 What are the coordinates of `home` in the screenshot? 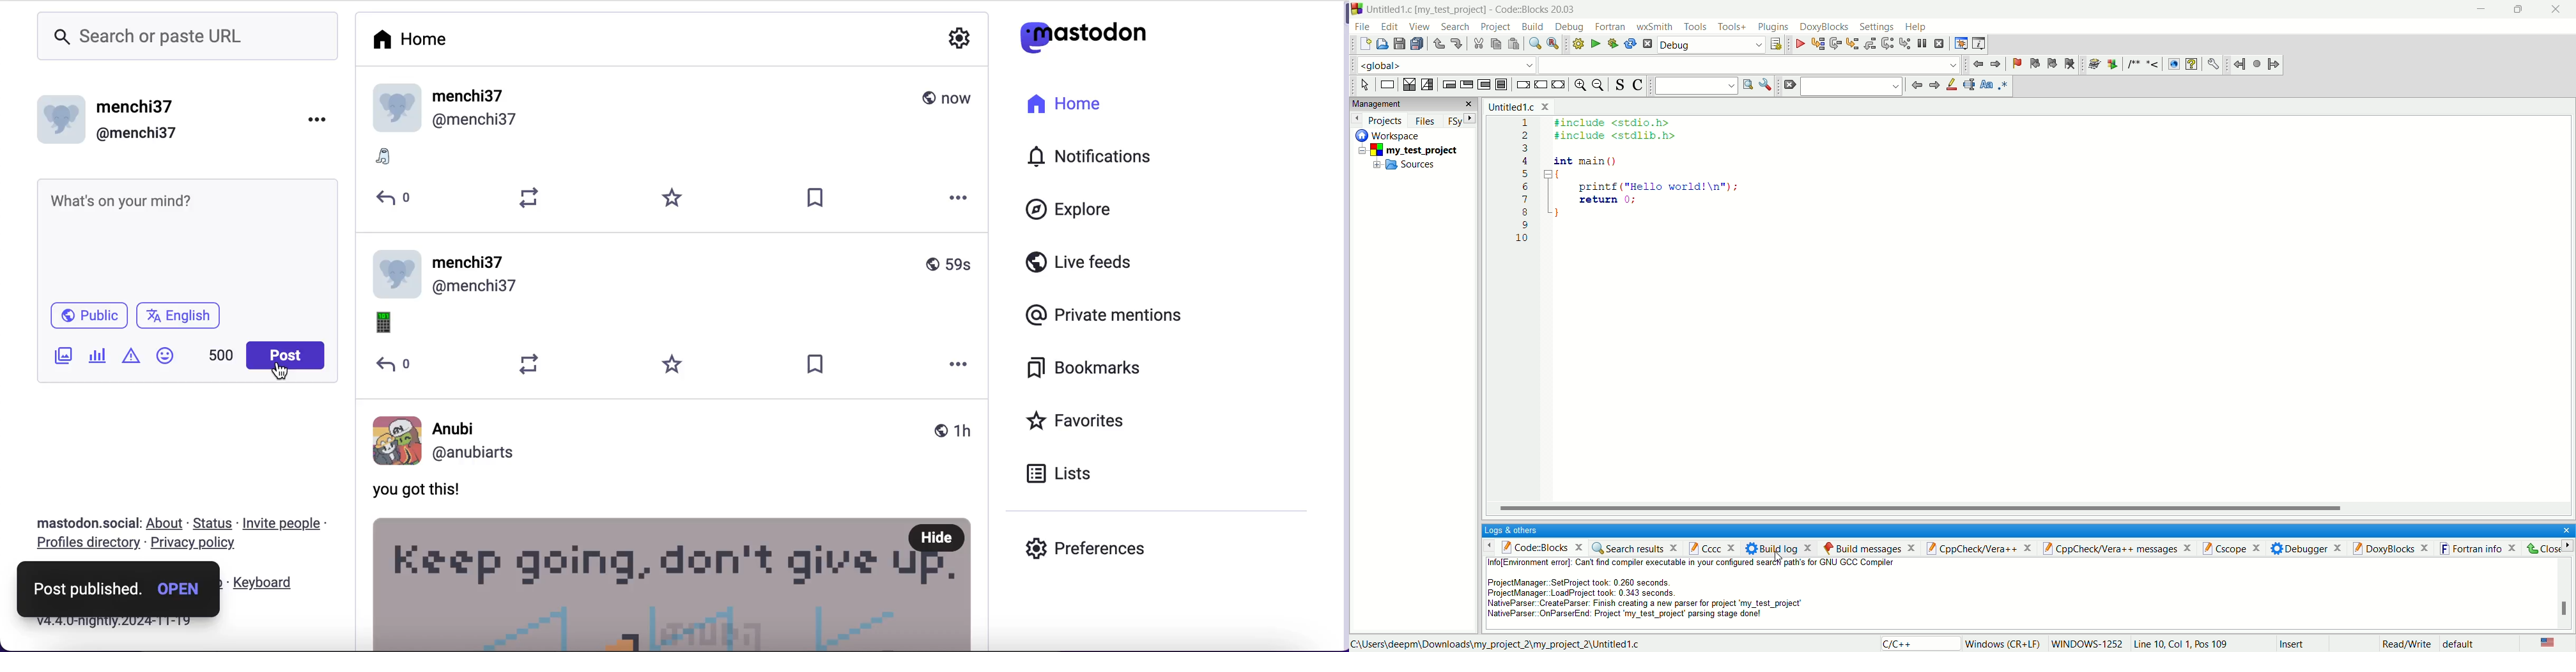 It's located at (408, 40).